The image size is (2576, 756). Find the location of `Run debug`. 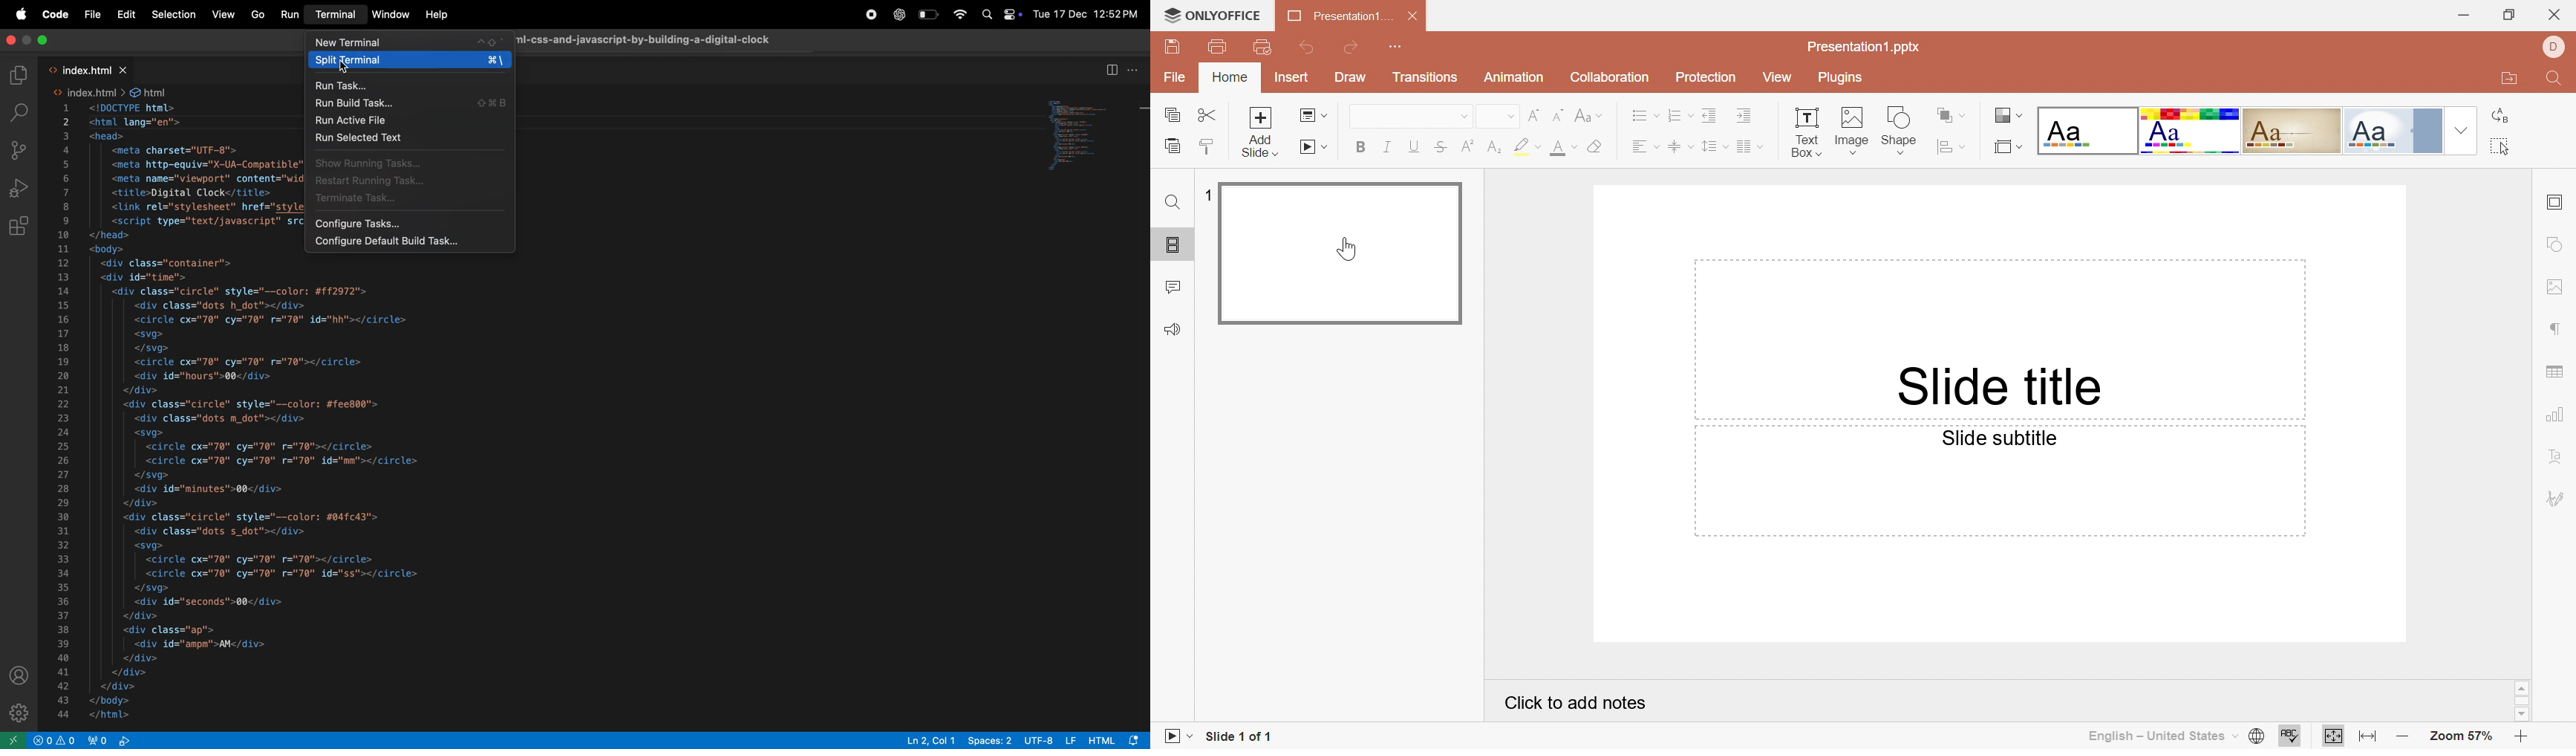

Run debug is located at coordinates (21, 186).